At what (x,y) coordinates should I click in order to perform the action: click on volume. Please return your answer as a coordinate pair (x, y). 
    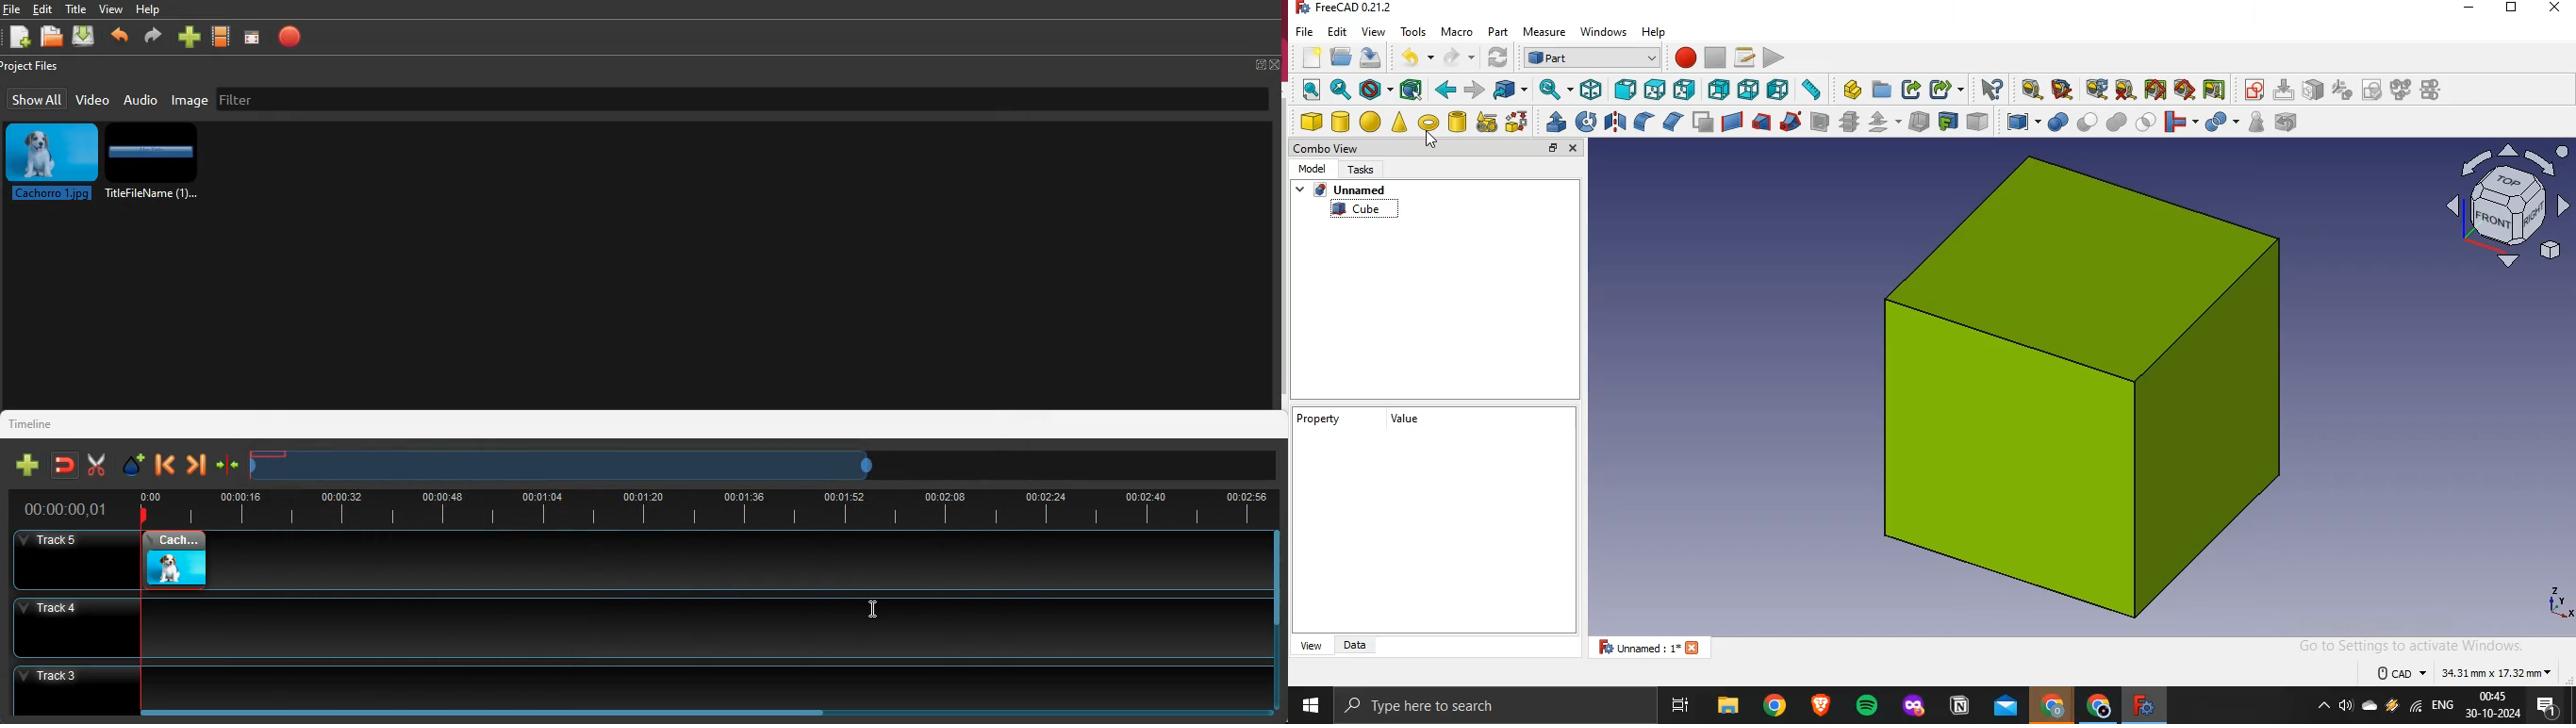
    Looking at the image, I should click on (2345, 706).